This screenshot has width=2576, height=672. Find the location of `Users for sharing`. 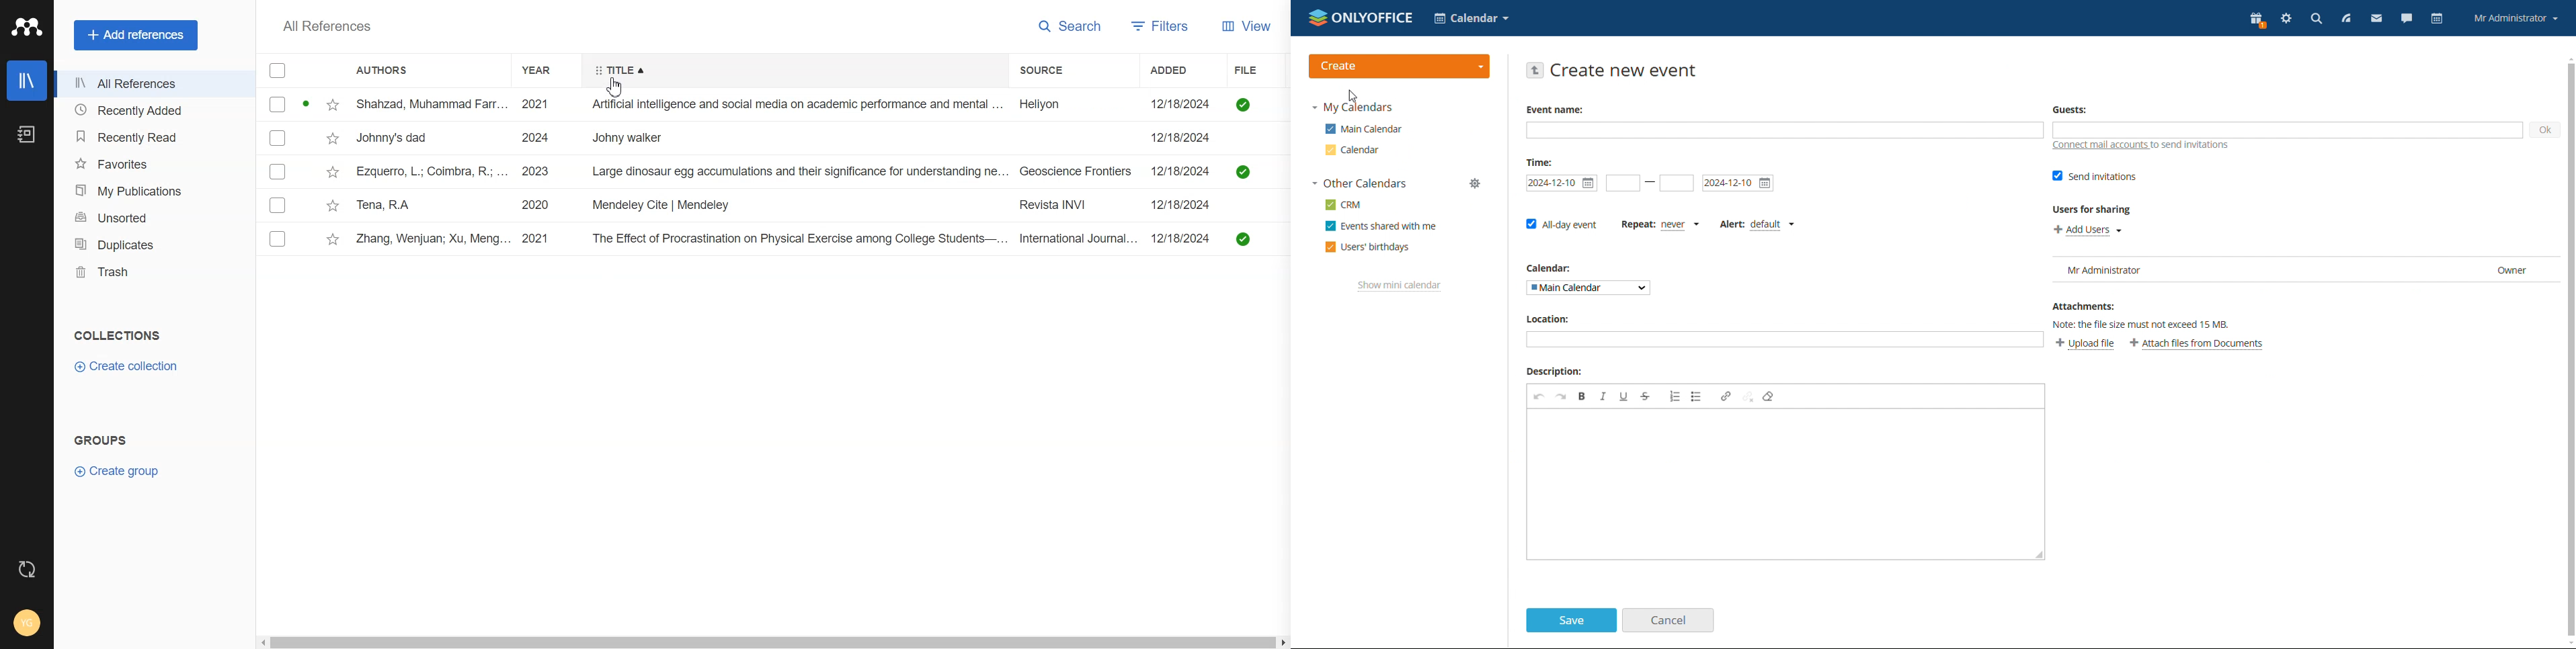

Users for sharing is located at coordinates (2085, 209).